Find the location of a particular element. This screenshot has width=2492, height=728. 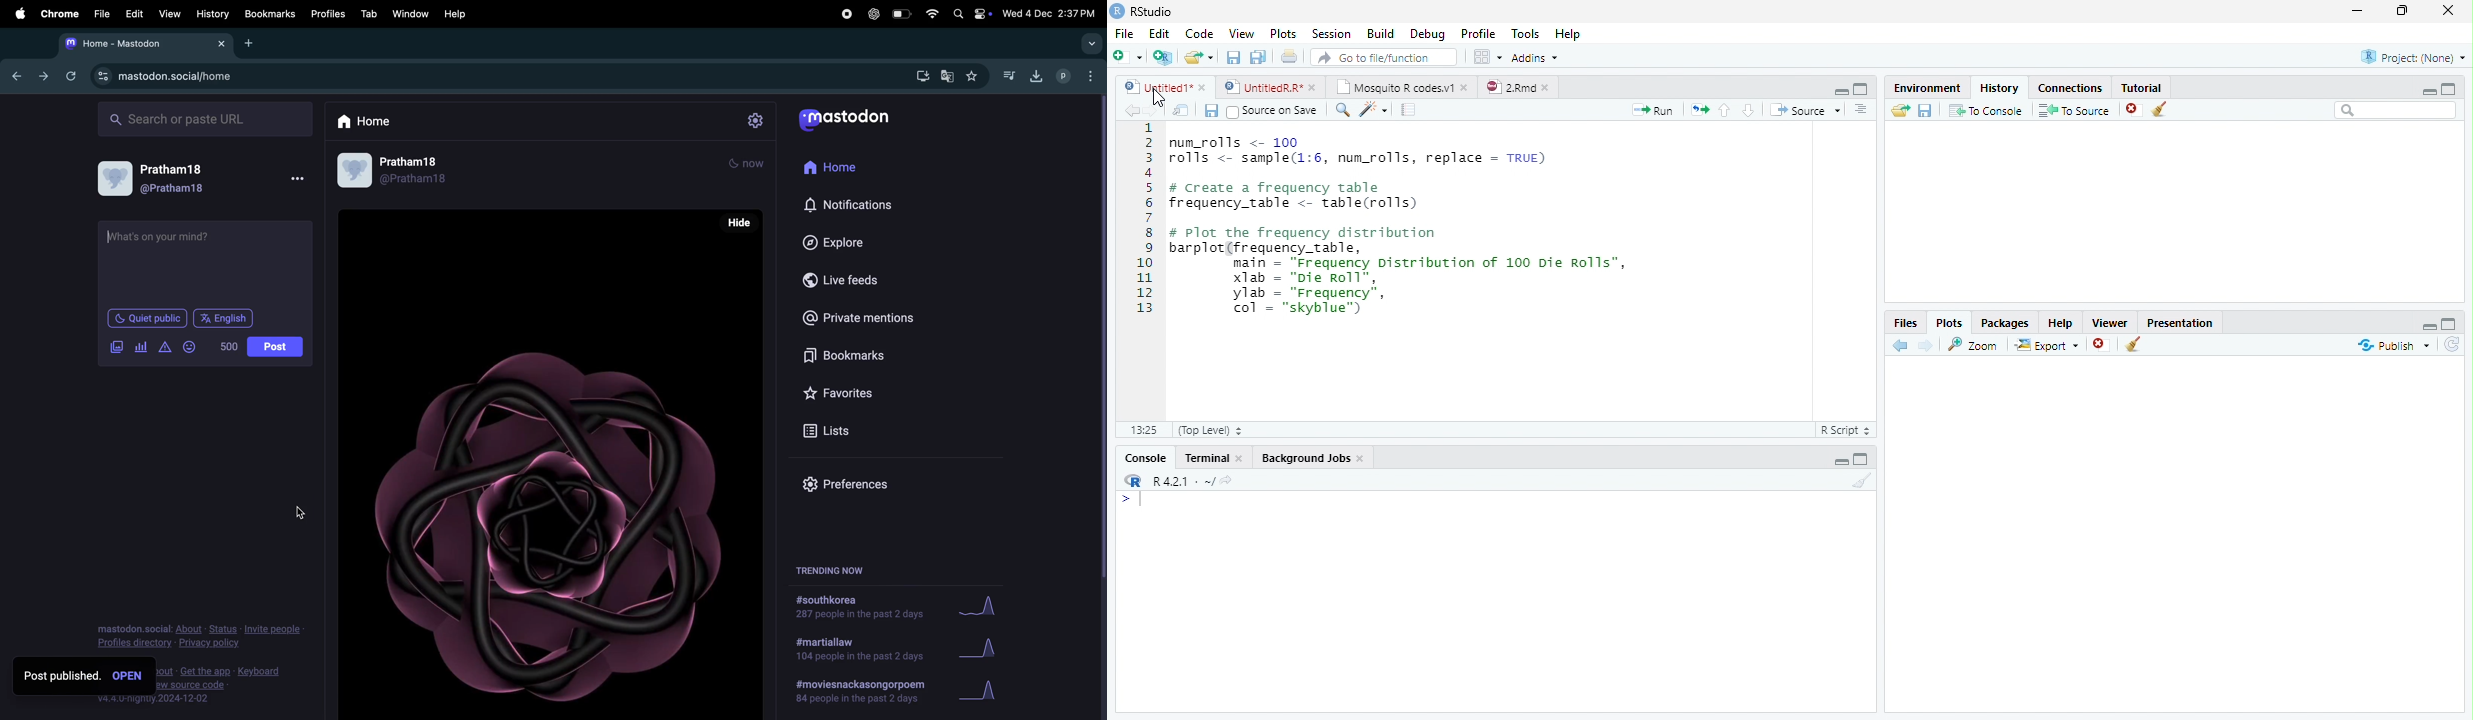

private mentions is located at coordinates (862, 317).